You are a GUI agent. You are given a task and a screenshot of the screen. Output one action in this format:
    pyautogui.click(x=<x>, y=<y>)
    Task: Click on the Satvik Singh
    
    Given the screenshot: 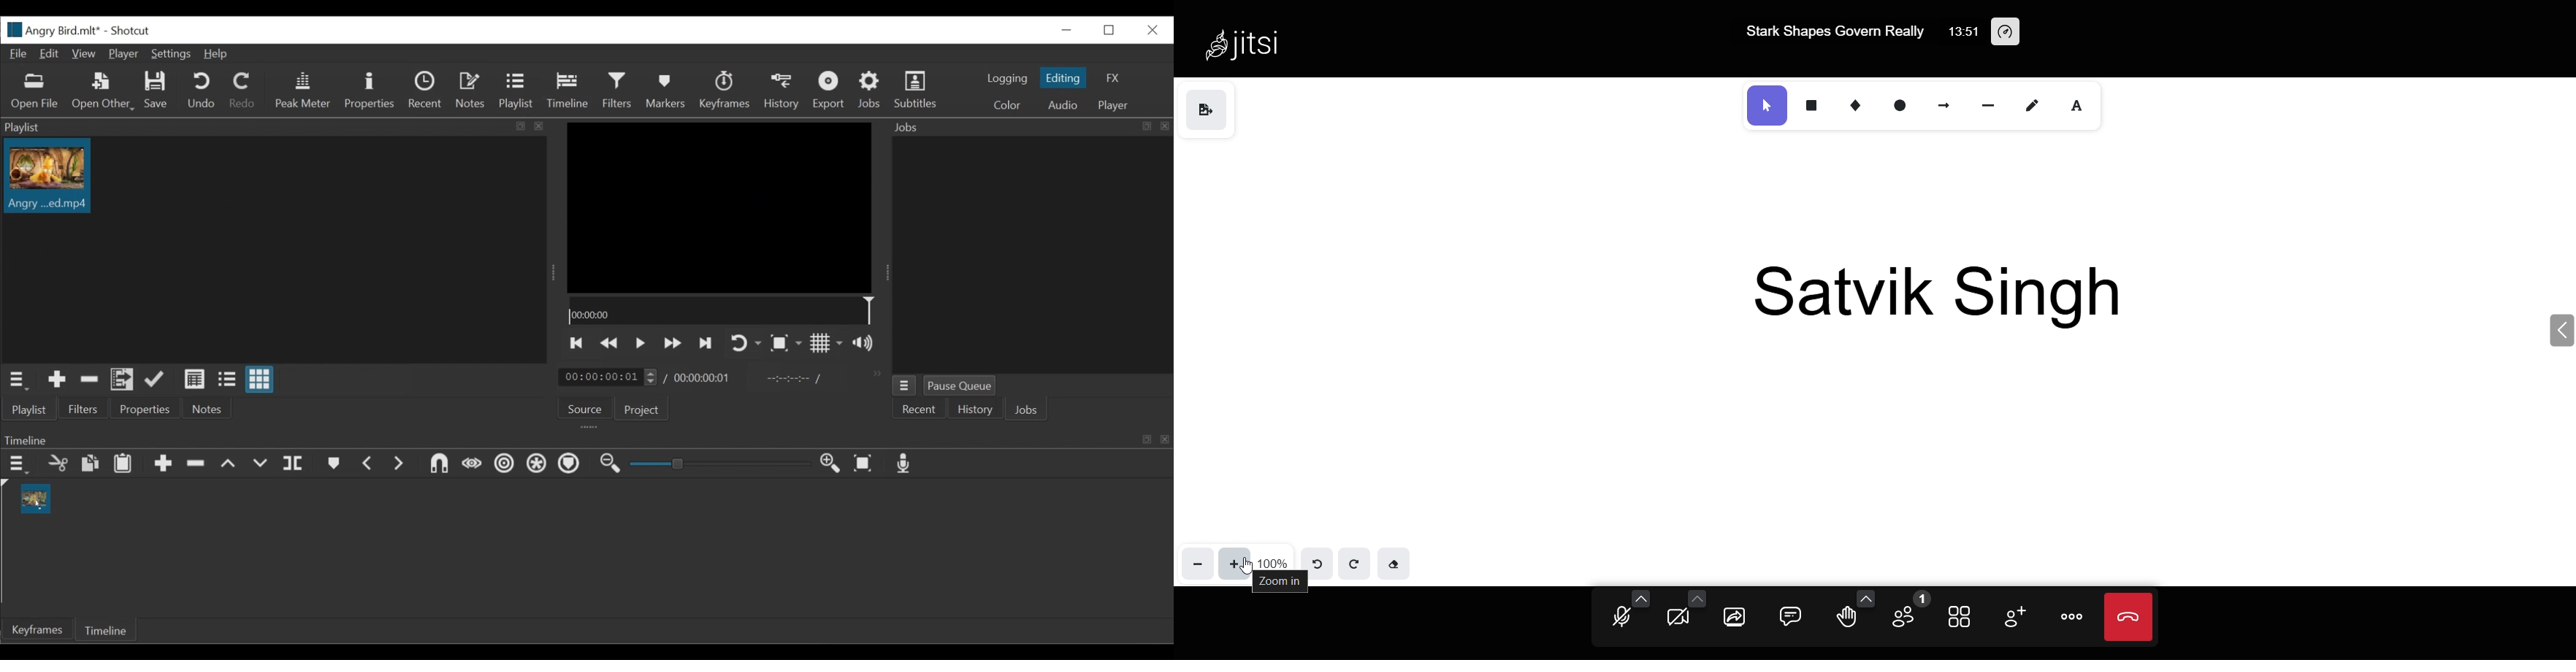 What is the action you would take?
    pyautogui.click(x=1944, y=297)
    